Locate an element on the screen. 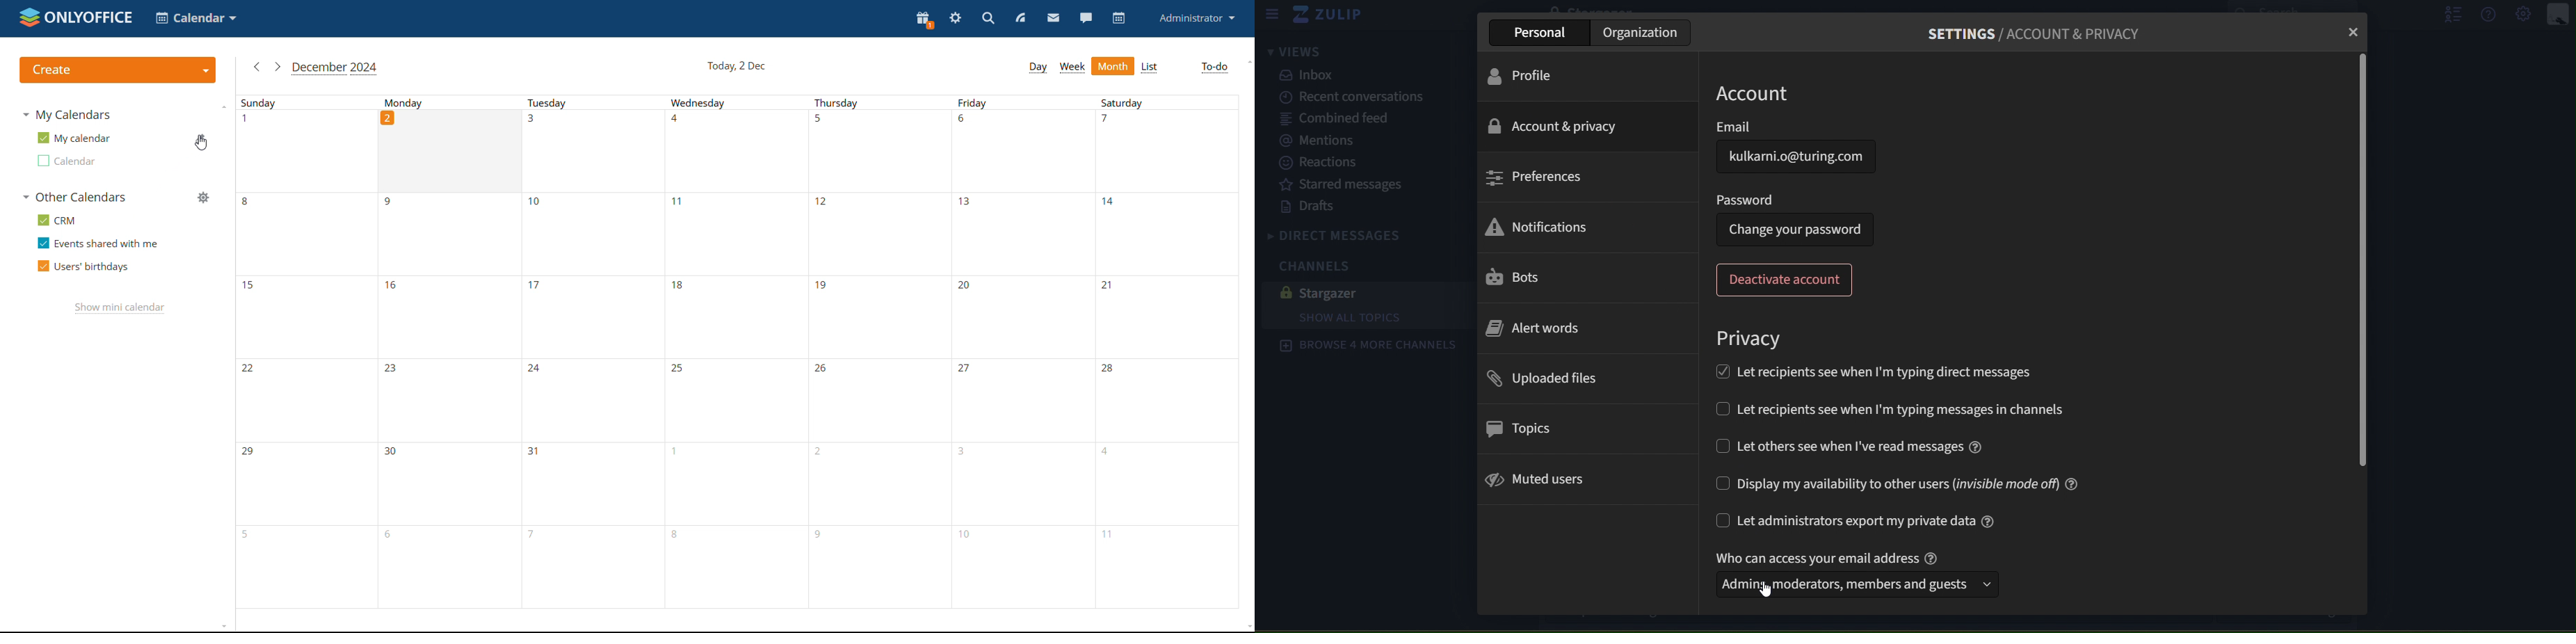 Image resolution: width=2576 pixels, height=644 pixels. views is located at coordinates (1291, 53).